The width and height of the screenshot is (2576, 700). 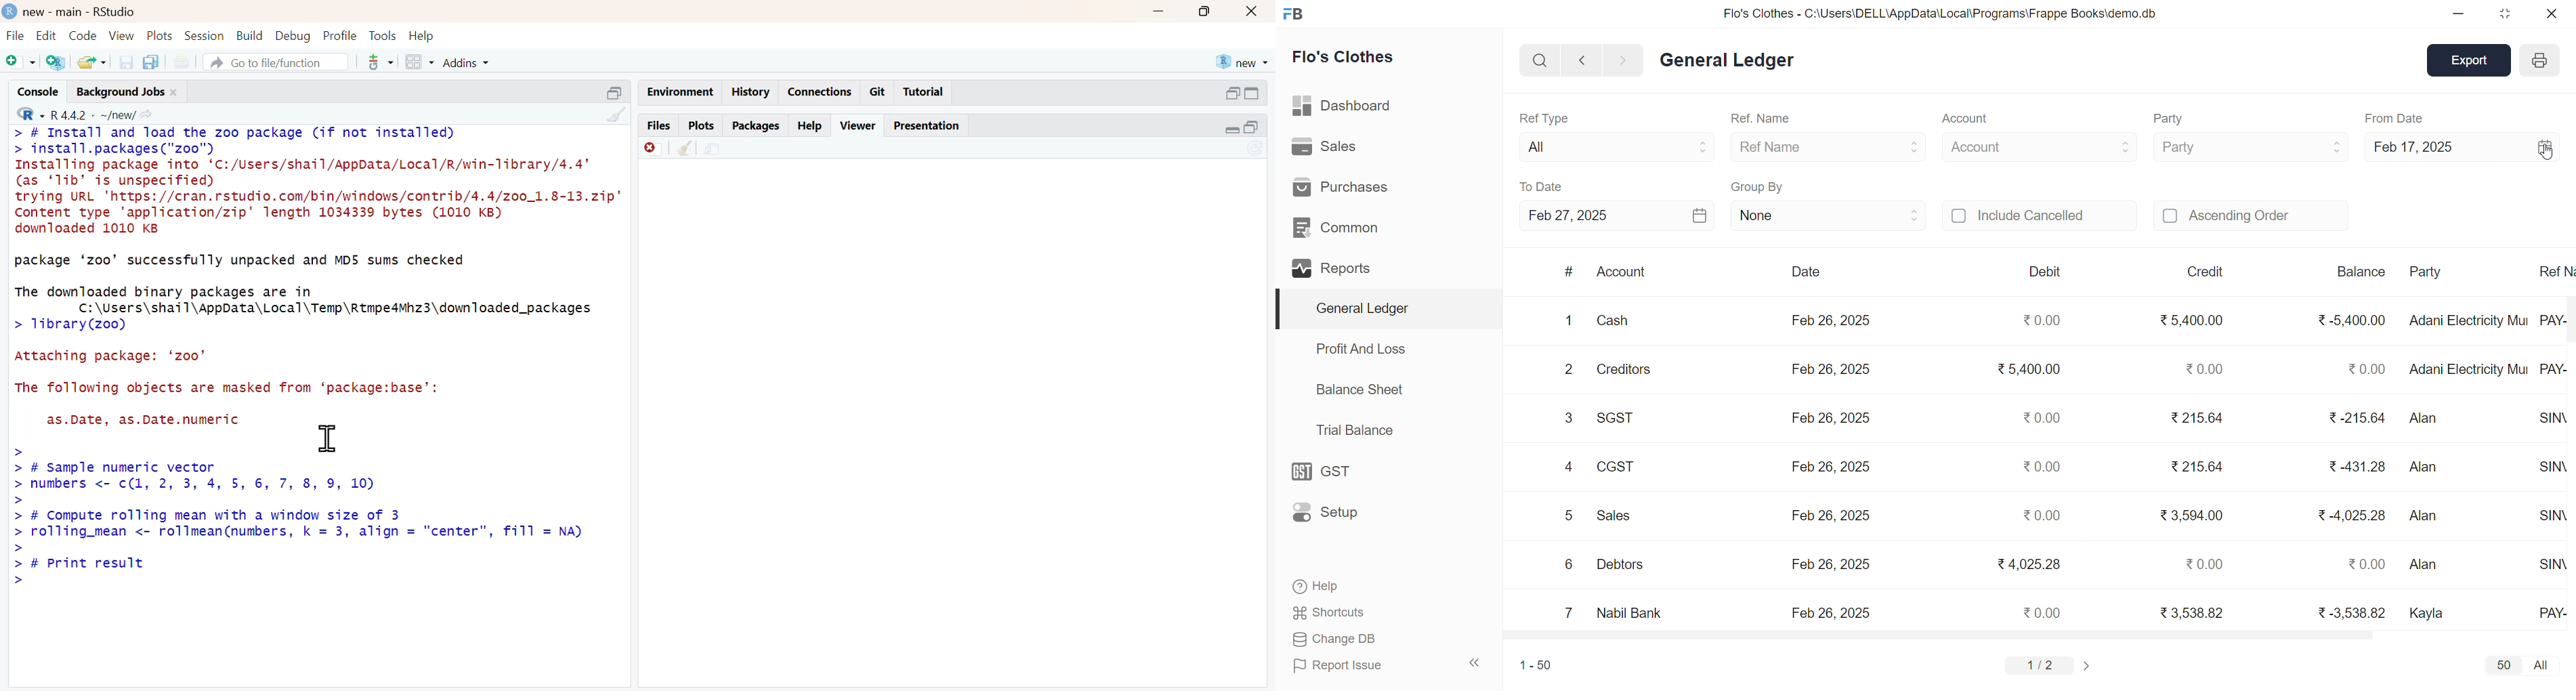 What do you see at coordinates (1569, 369) in the screenshot?
I see `2` at bounding box center [1569, 369].